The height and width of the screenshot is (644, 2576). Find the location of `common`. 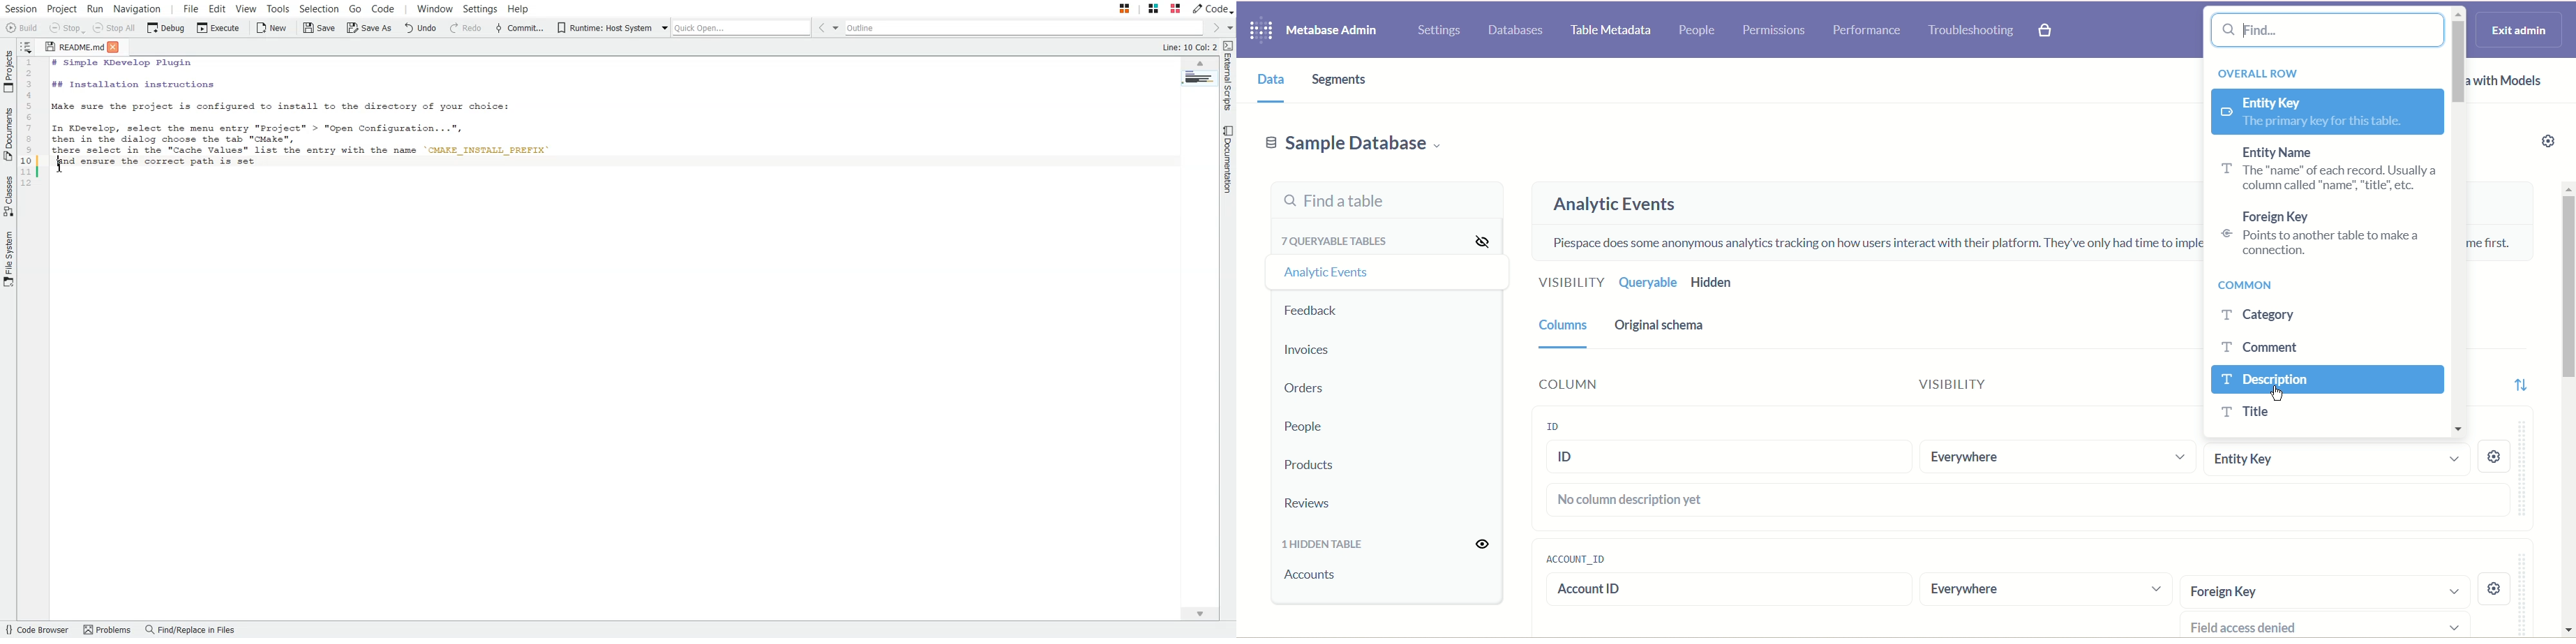

common is located at coordinates (2252, 287).